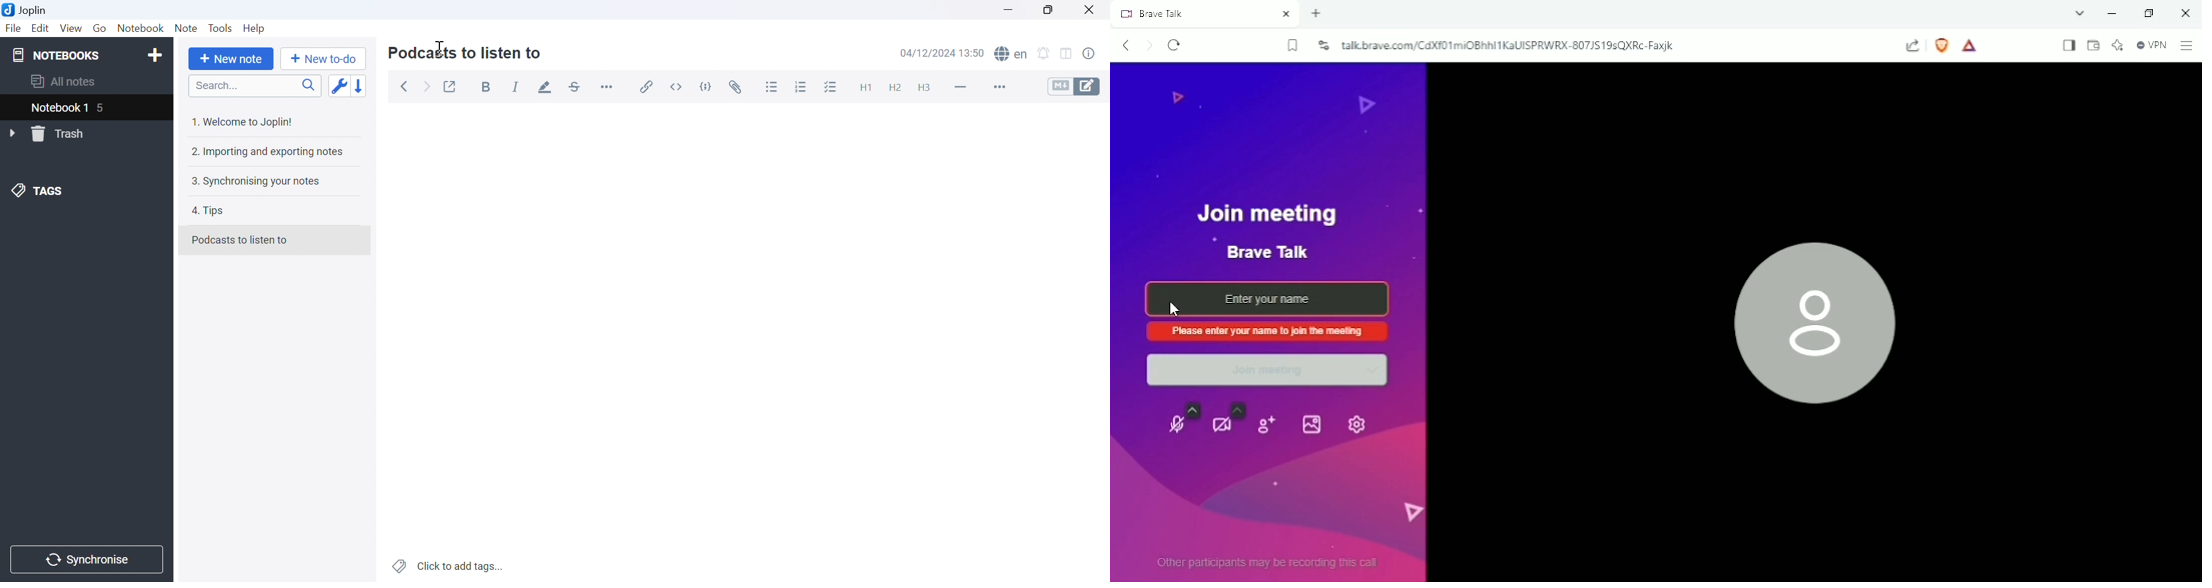 Image resolution: width=2212 pixels, height=588 pixels. I want to click on View, so click(71, 27).